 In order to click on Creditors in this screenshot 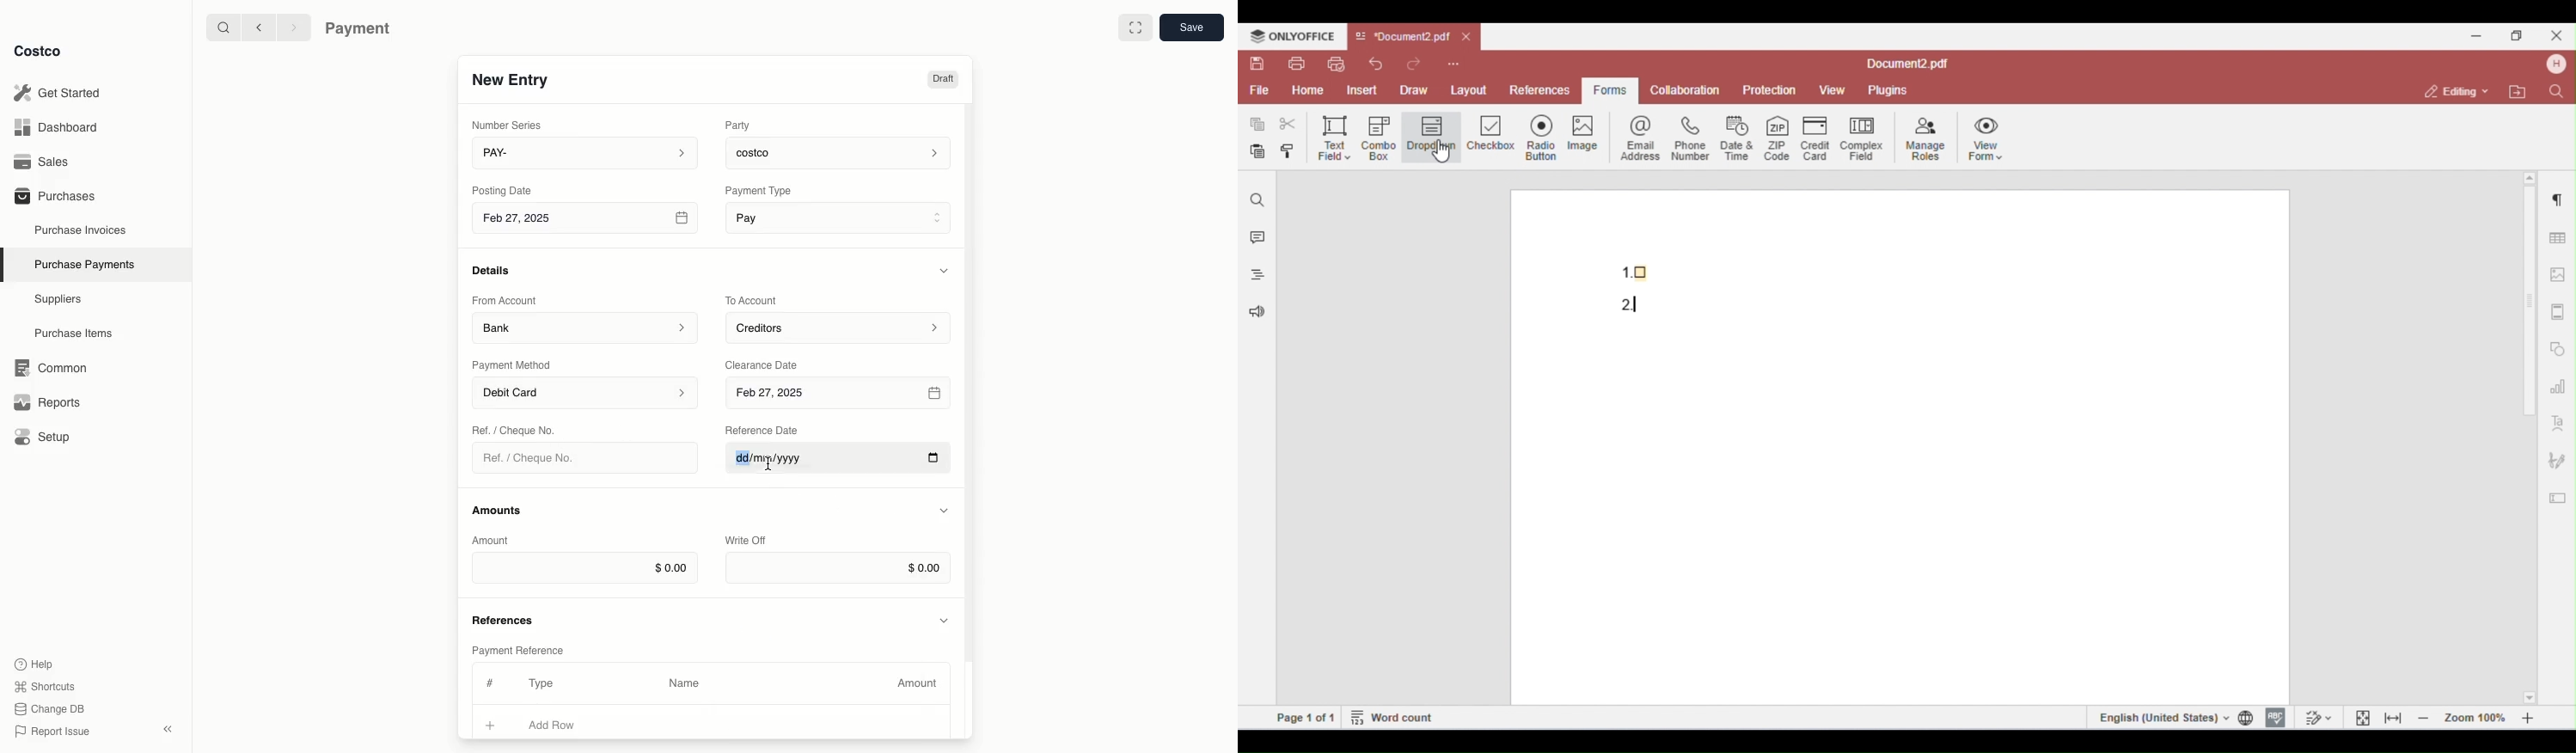, I will do `click(841, 327)`.